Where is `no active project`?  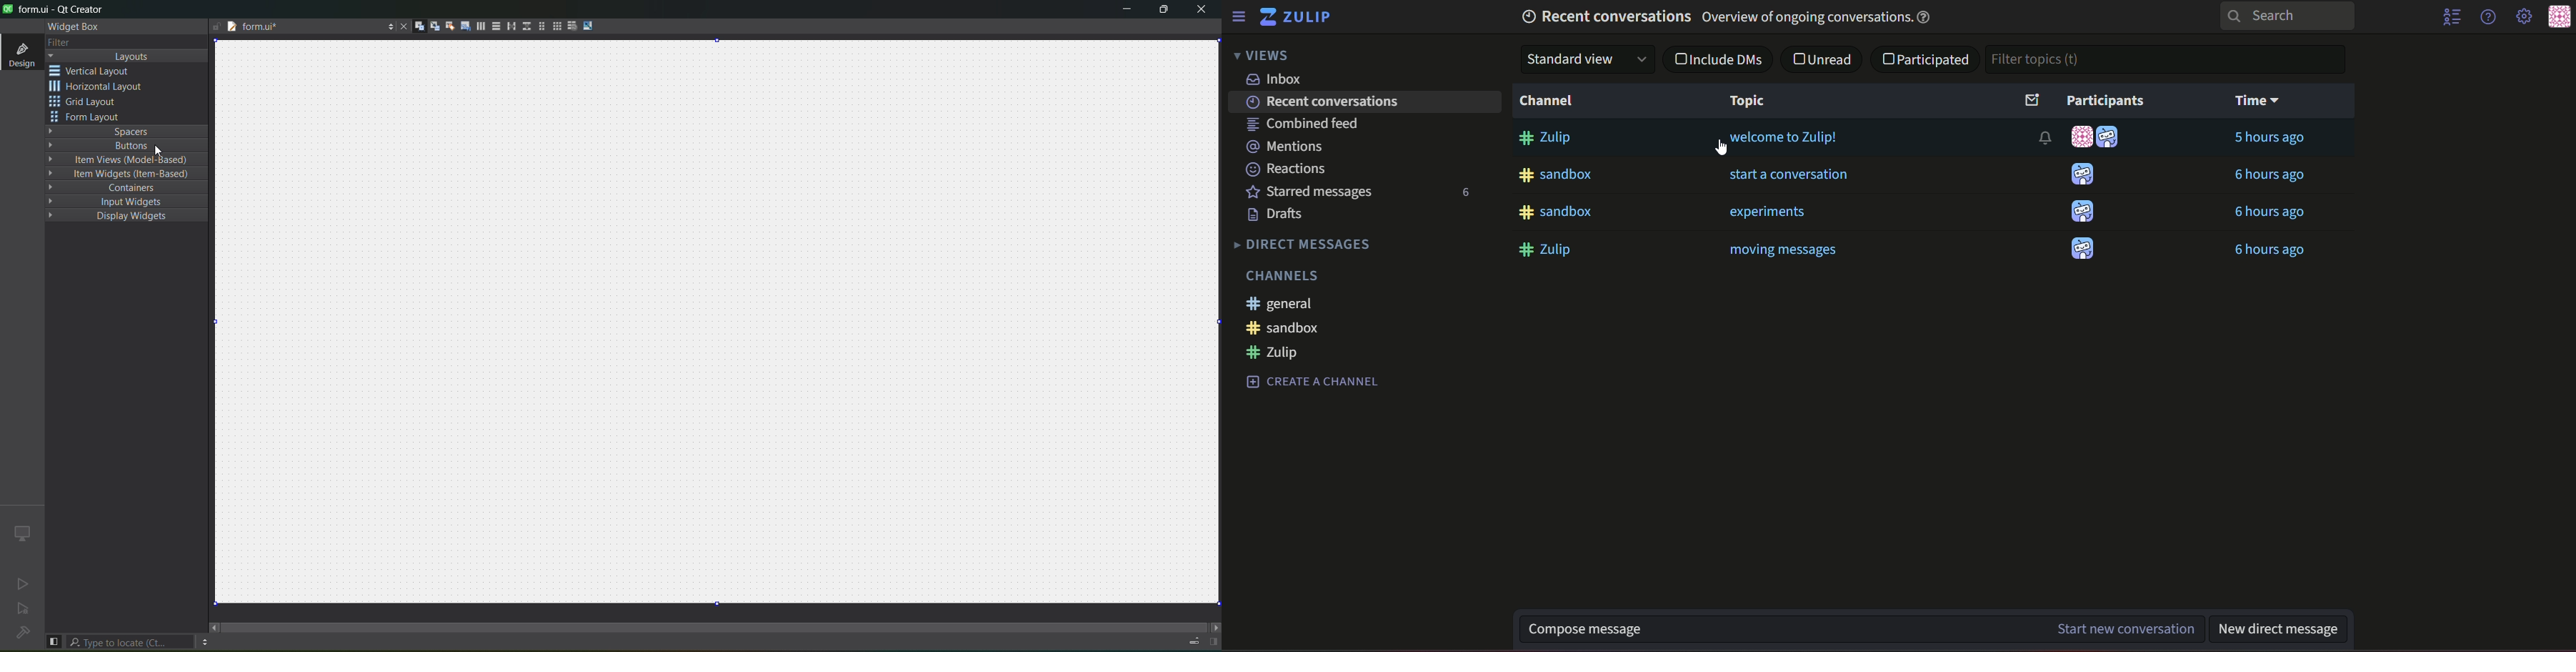
no active project is located at coordinates (24, 611).